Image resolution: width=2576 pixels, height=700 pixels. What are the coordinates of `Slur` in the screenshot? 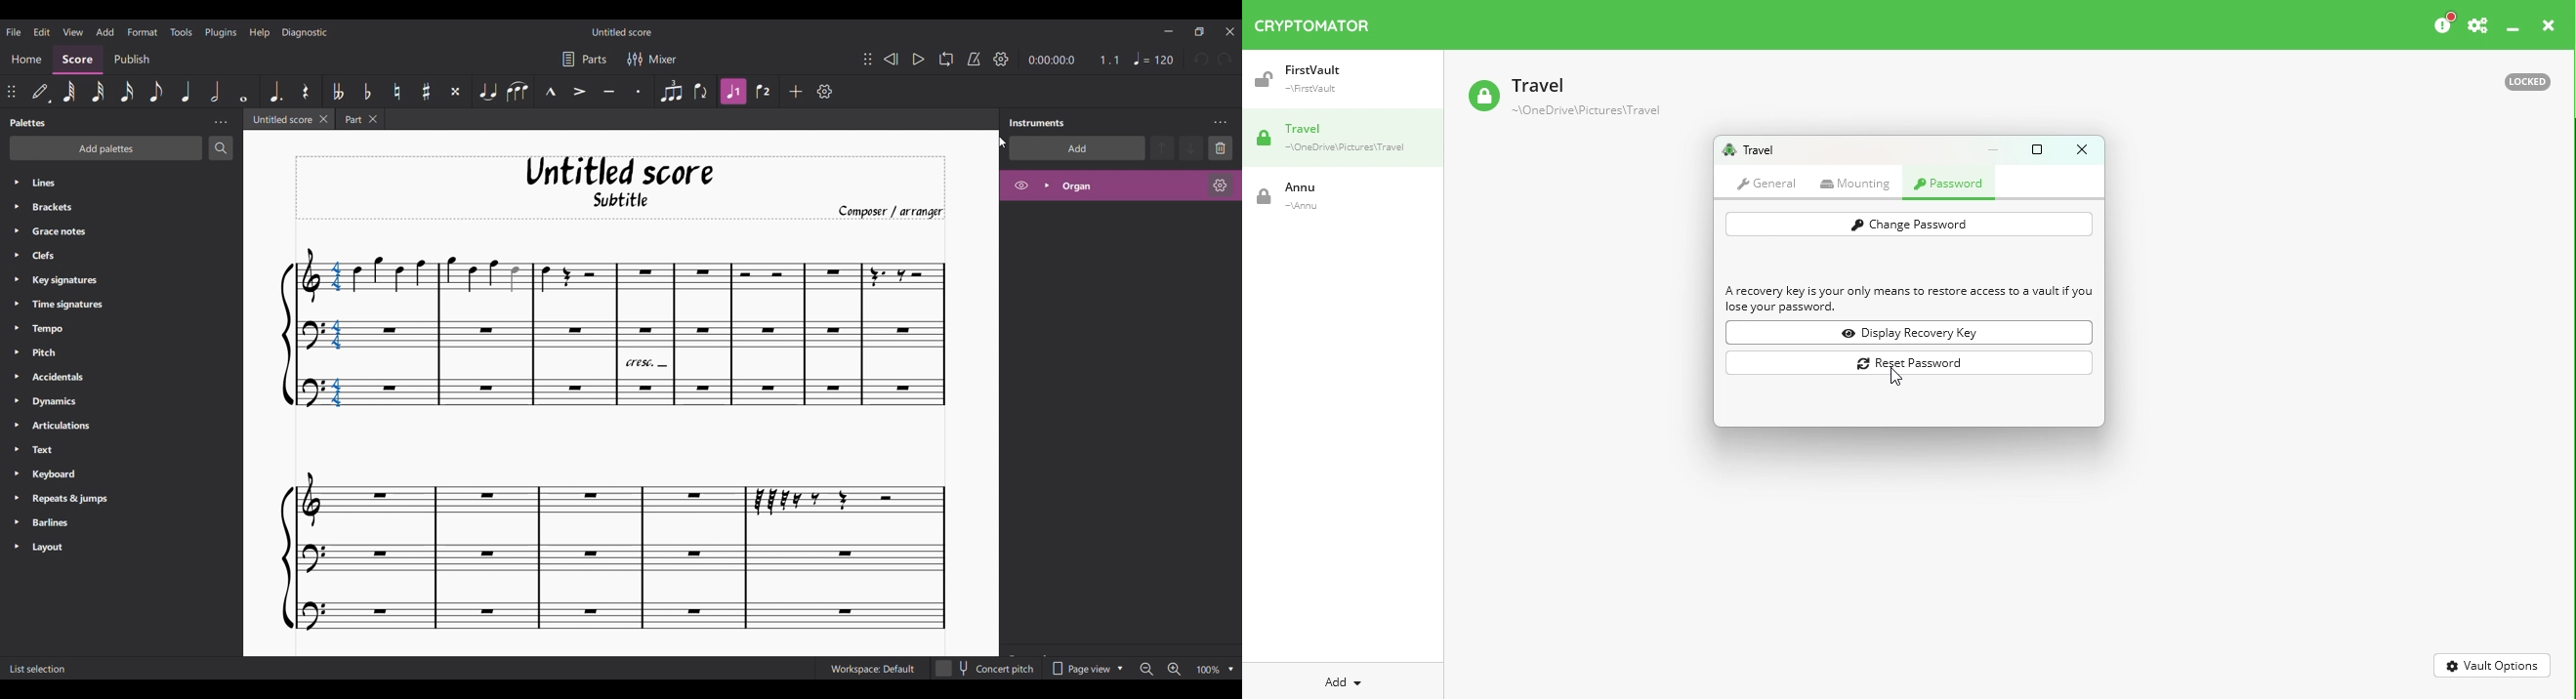 It's located at (518, 92).